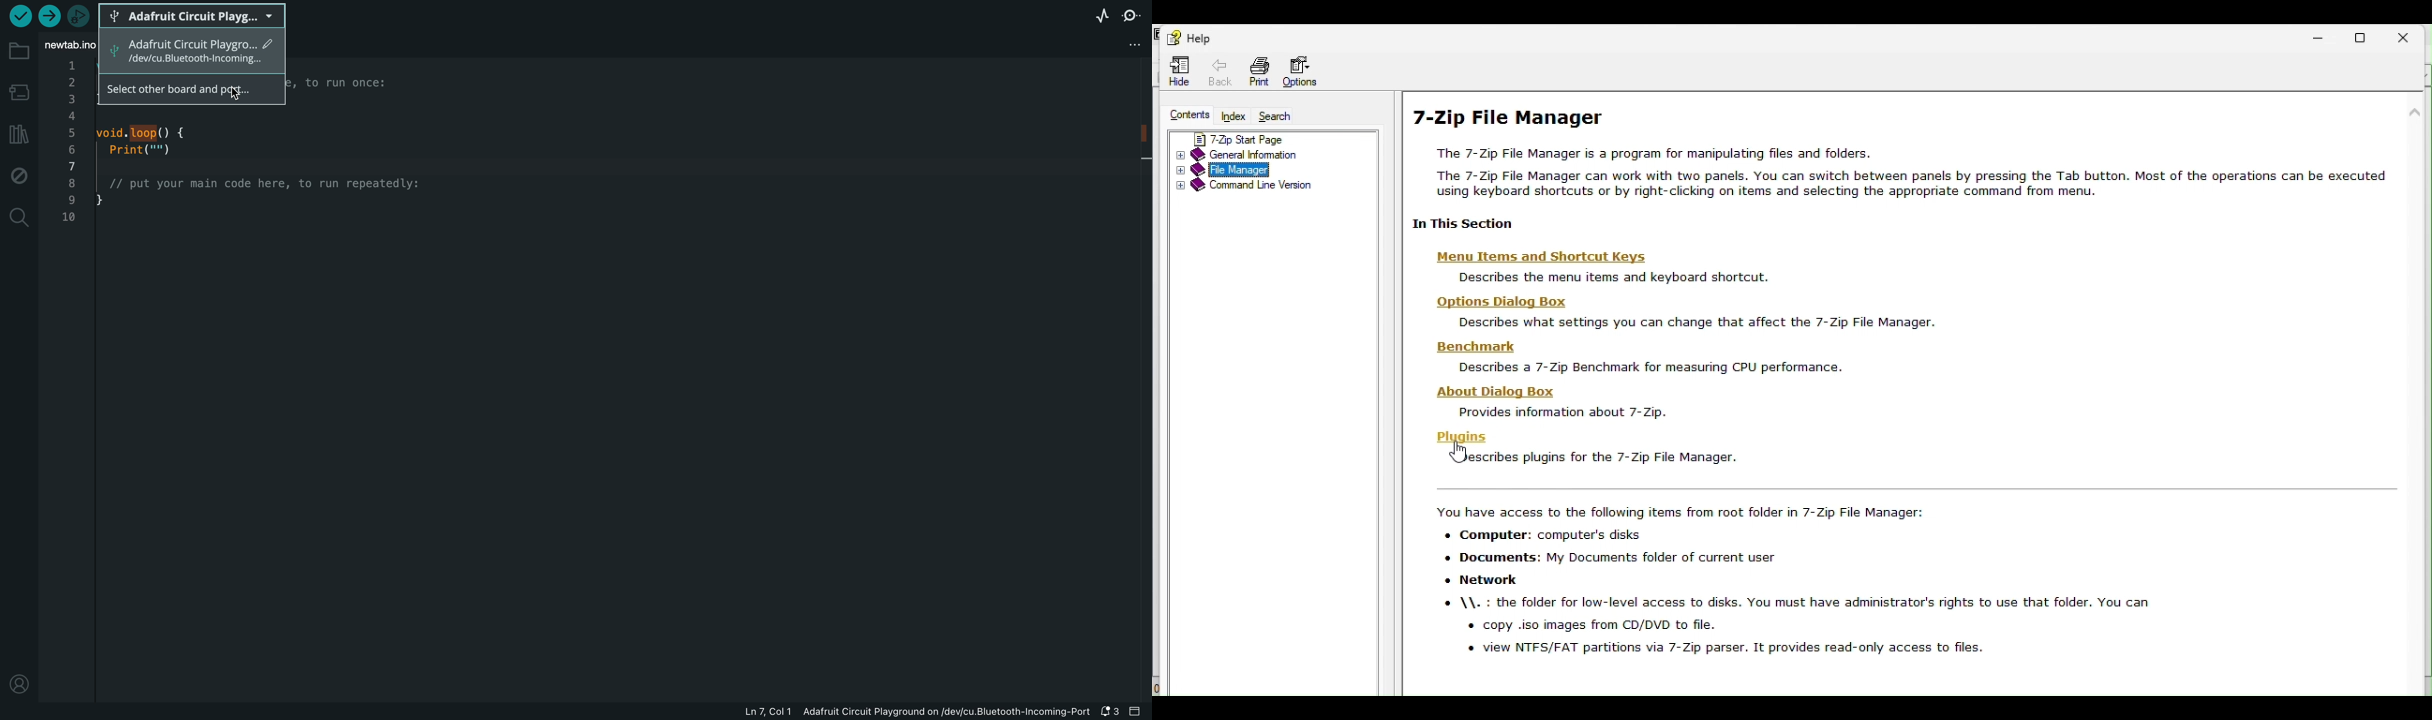 The image size is (2436, 728). What do you see at coordinates (1177, 72) in the screenshot?
I see `Hide` at bounding box center [1177, 72].